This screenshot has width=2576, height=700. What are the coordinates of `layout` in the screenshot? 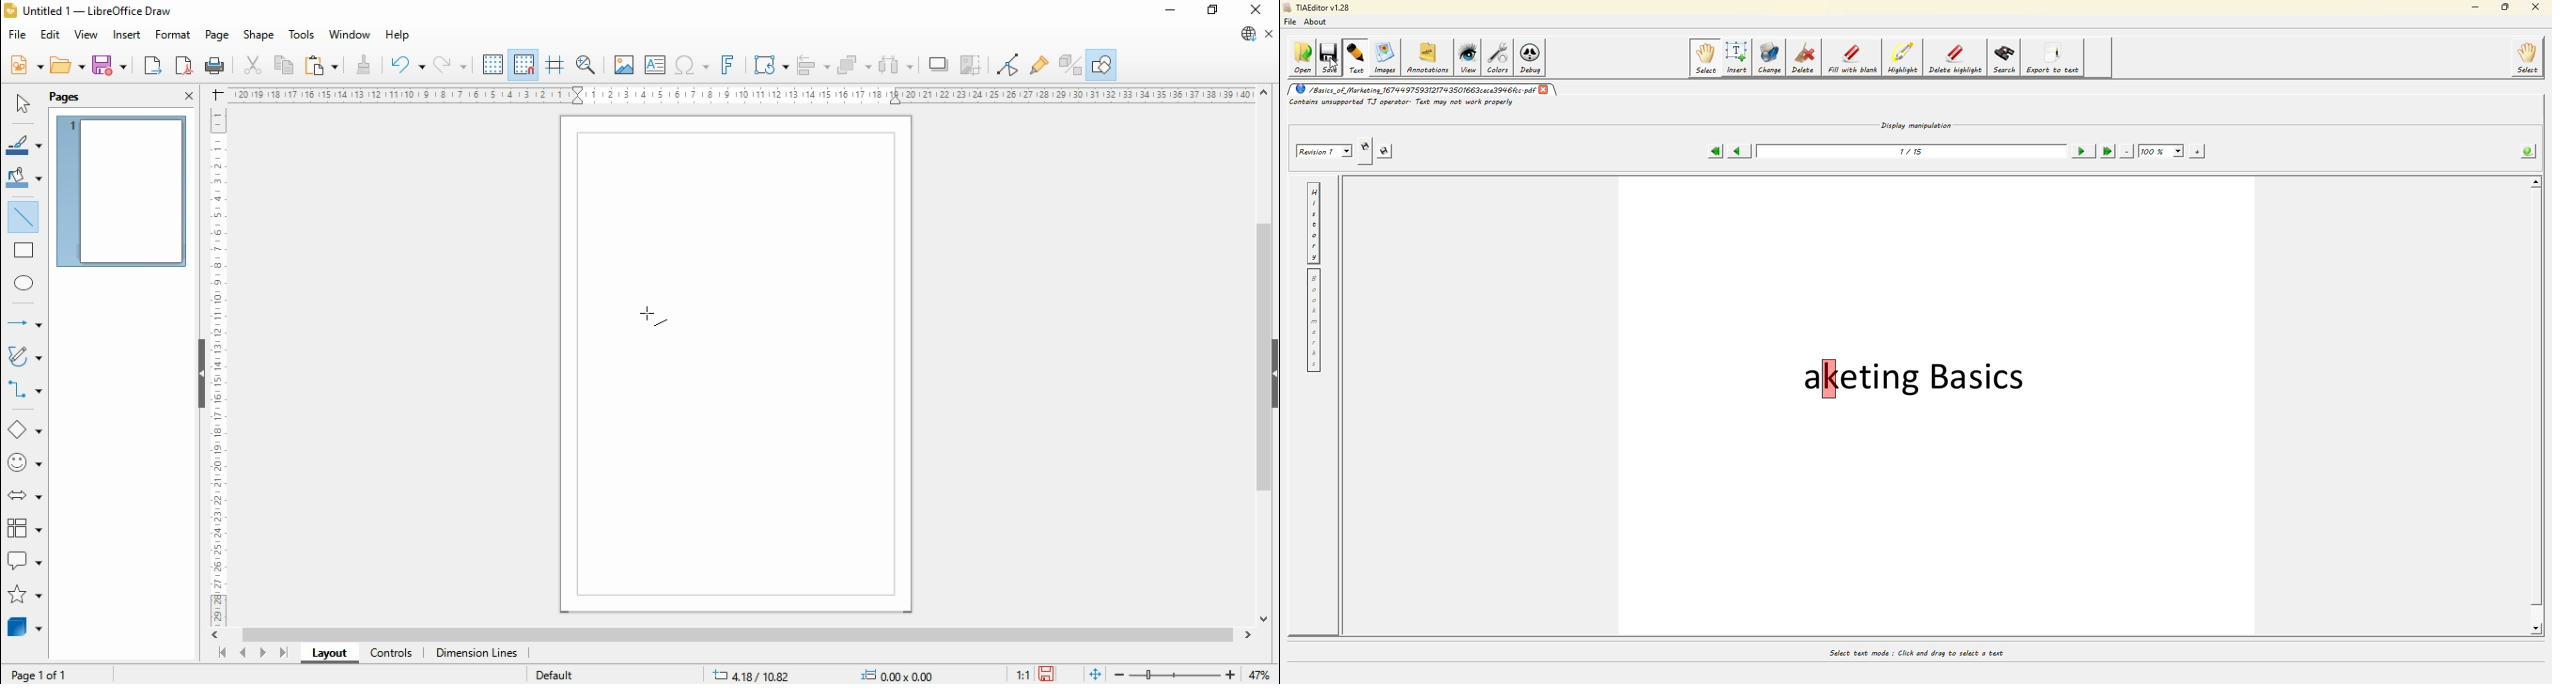 It's located at (327, 652).